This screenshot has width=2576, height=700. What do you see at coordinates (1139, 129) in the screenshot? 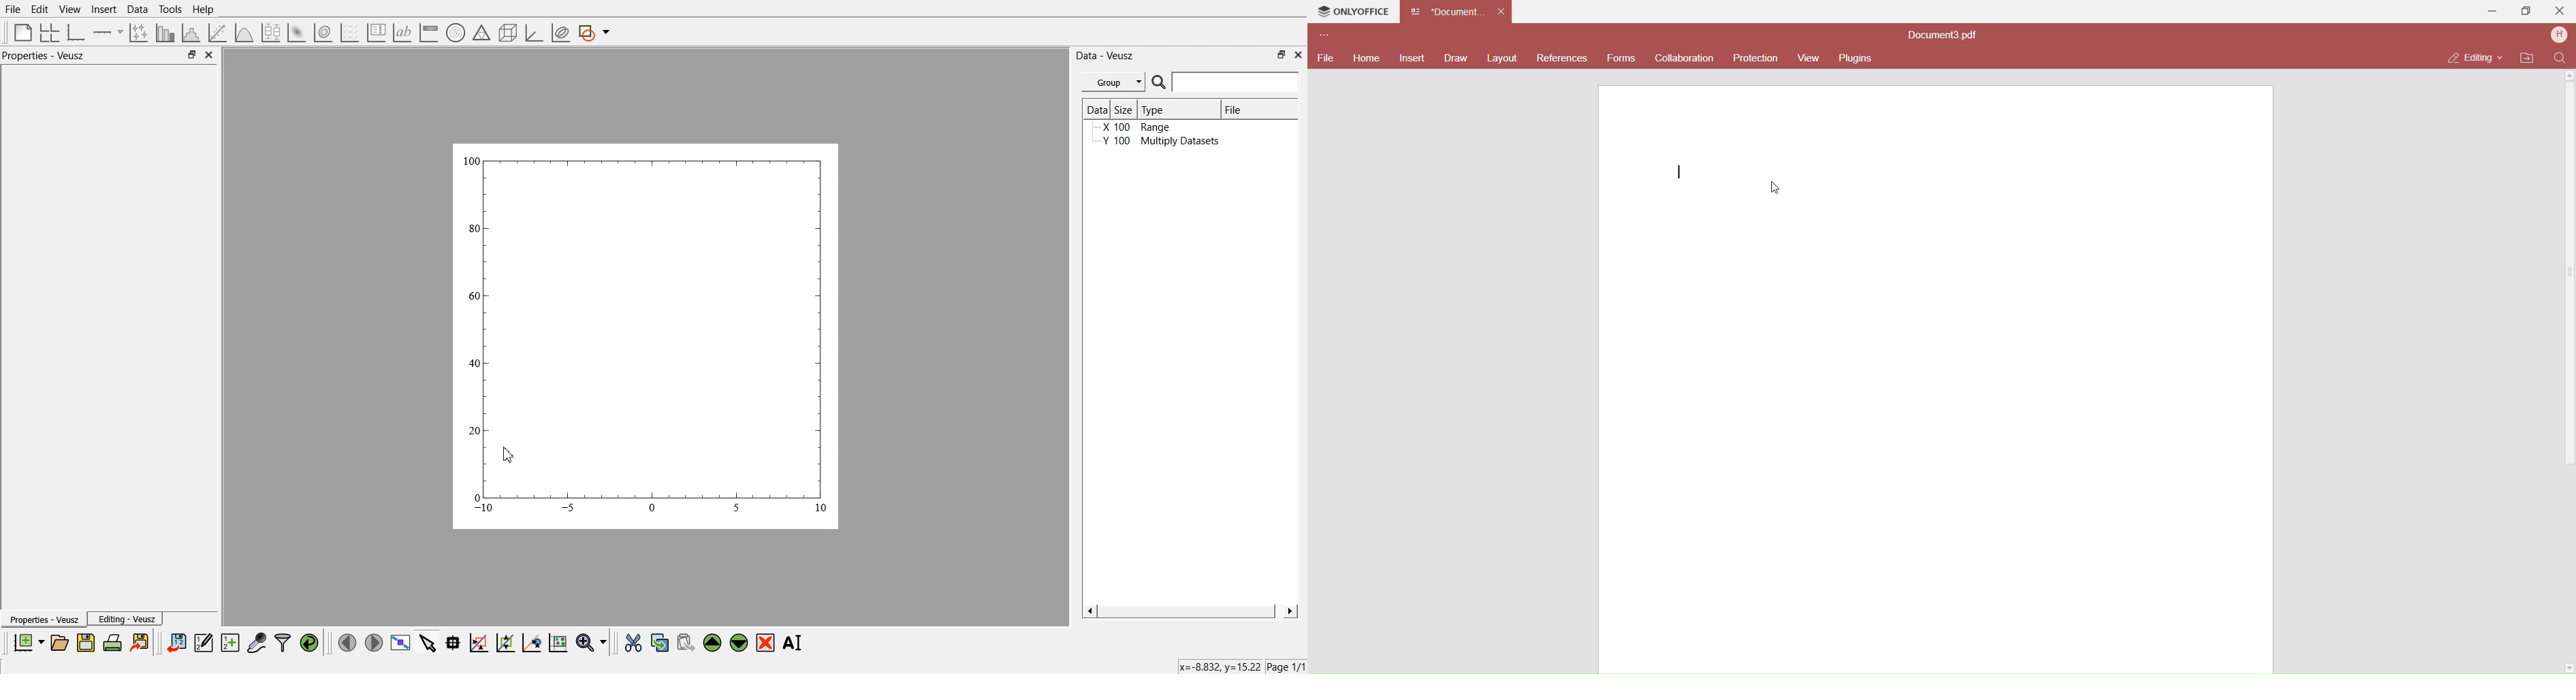
I see `X 100 Range` at bounding box center [1139, 129].